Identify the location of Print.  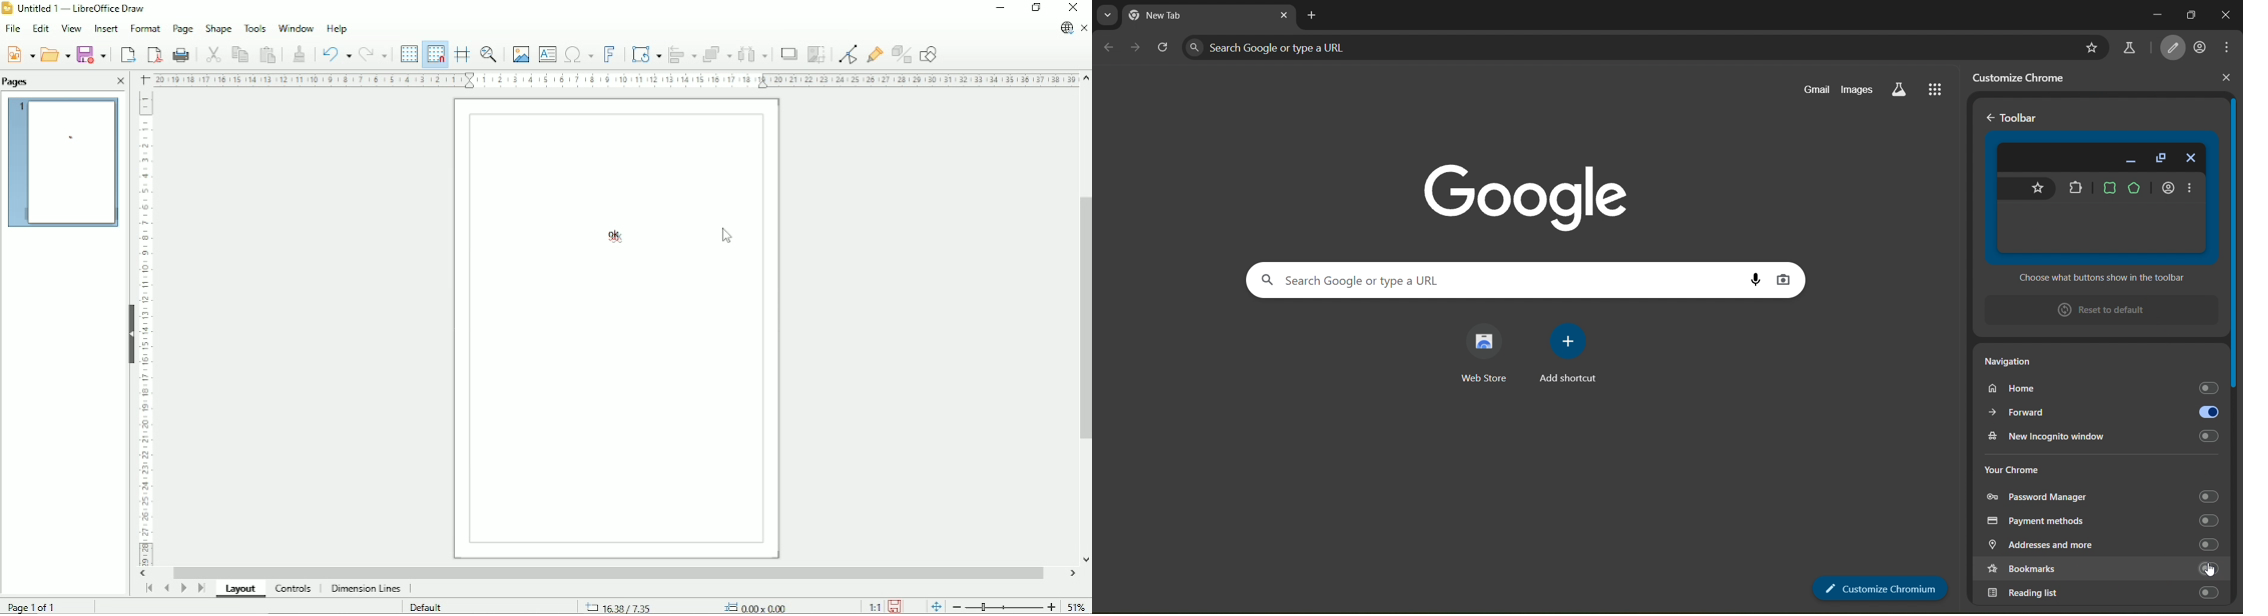
(182, 55).